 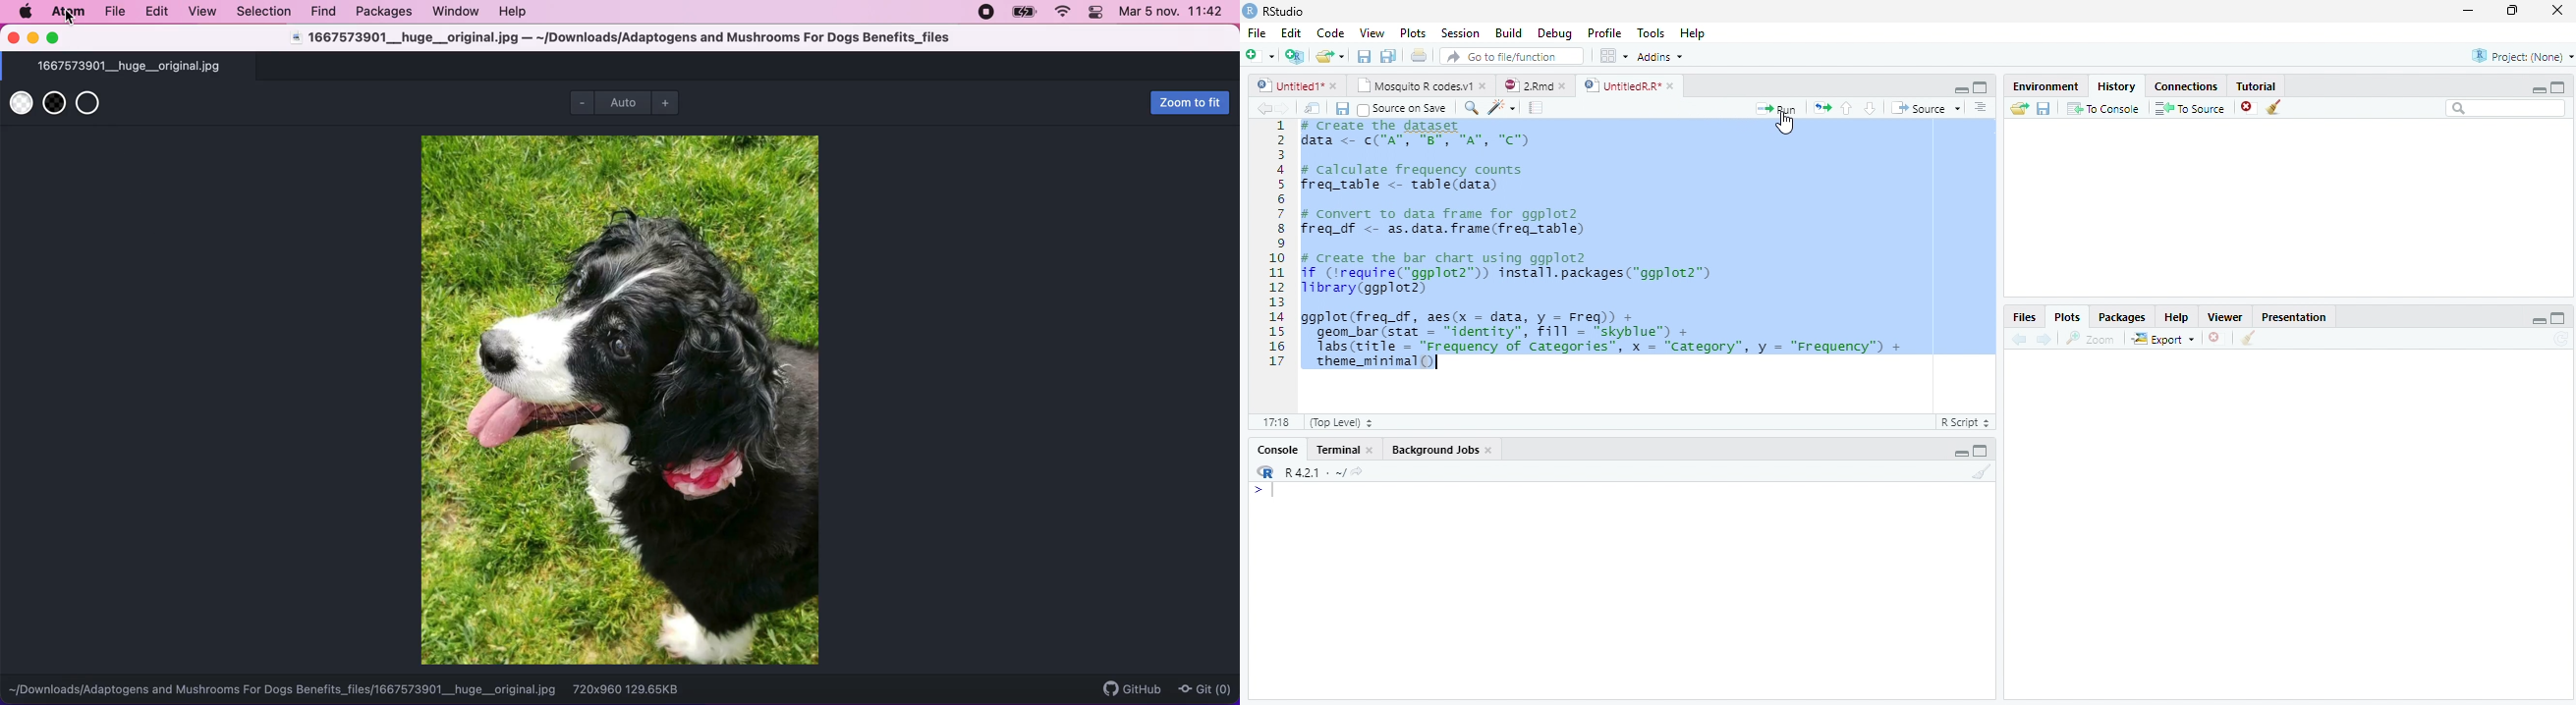 What do you see at coordinates (1779, 108) in the screenshot?
I see `Run` at bounding box center [1779, 108].